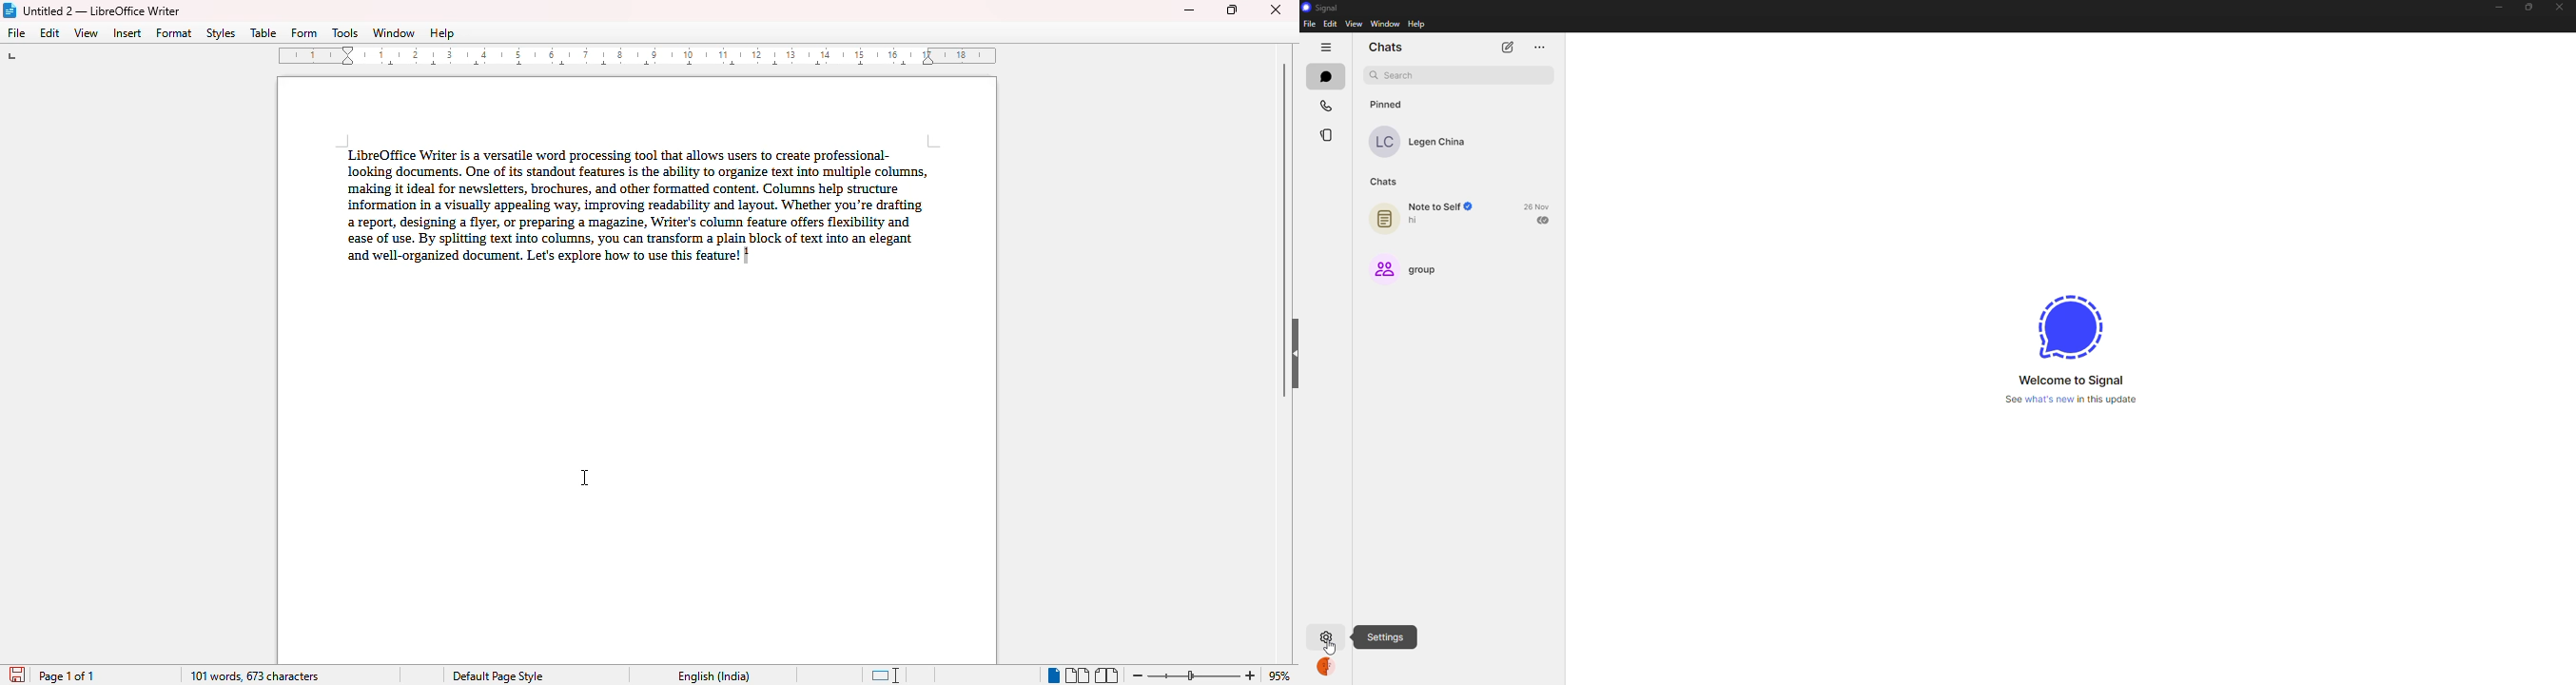  What do you see at coordinates (1394, 75) in the screenshot?
I see `search` at bounding box center [1394, 75].